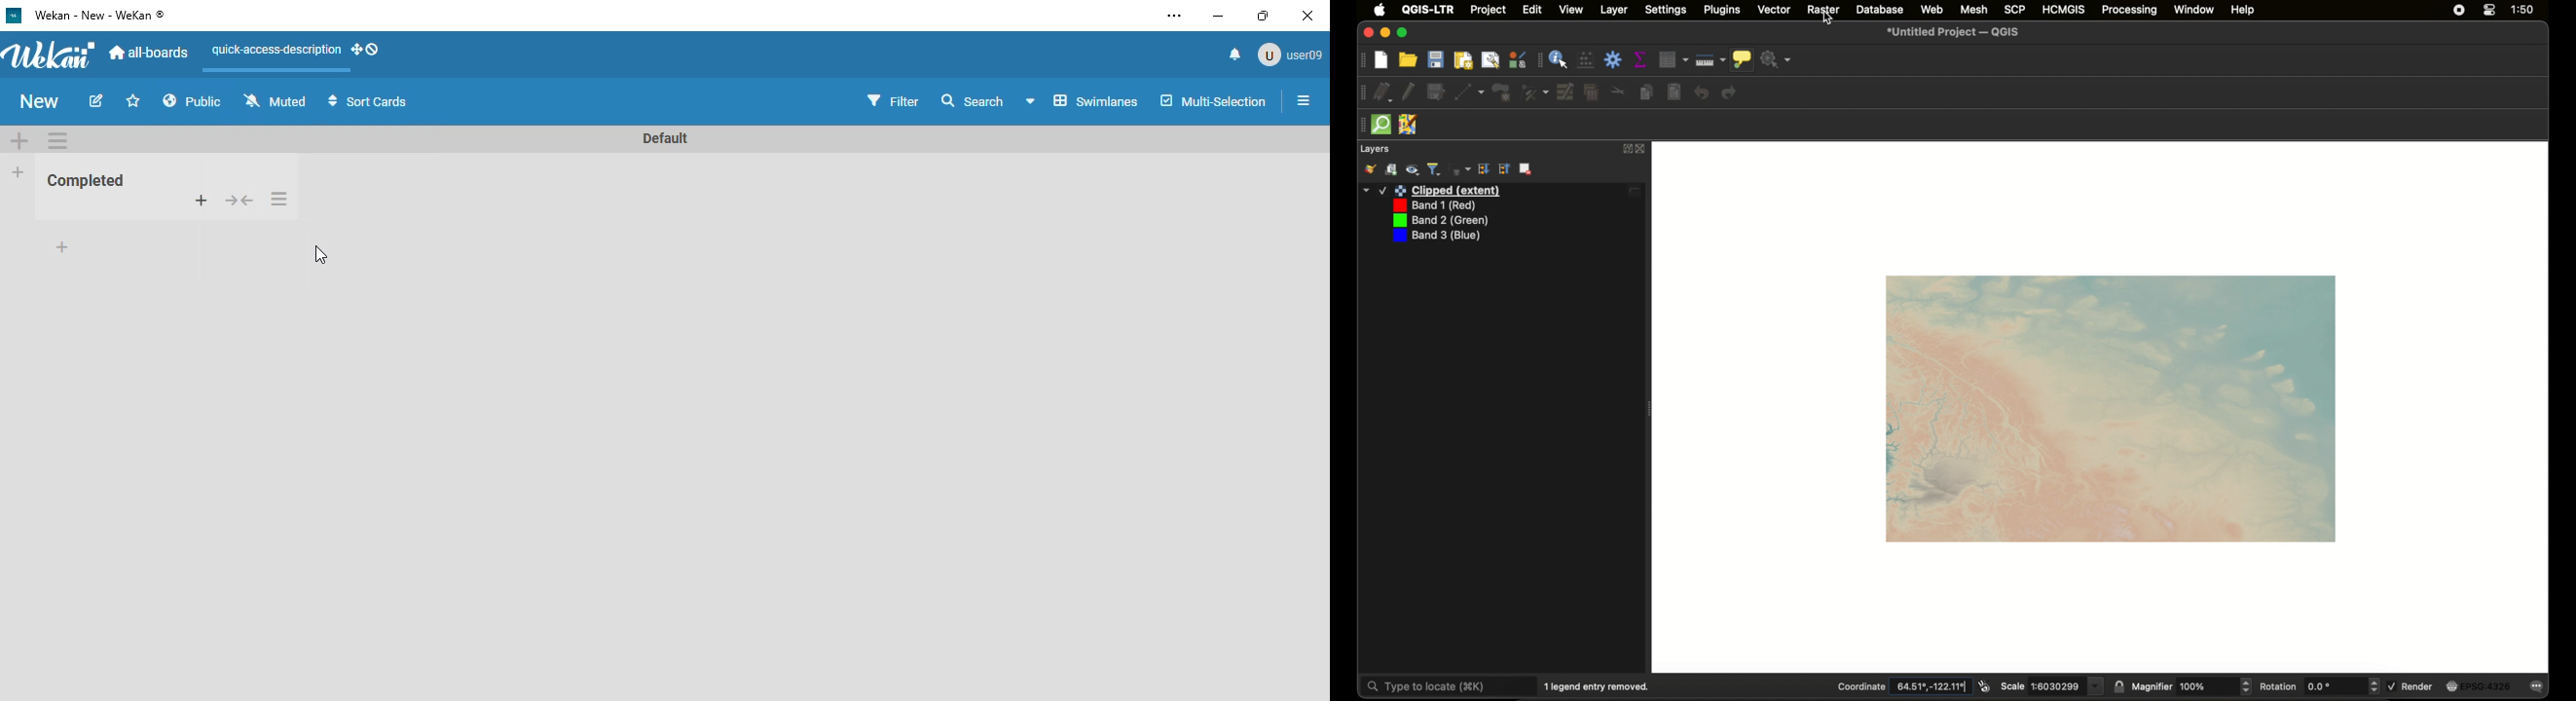  I want to click on time, so click(2522, 10).